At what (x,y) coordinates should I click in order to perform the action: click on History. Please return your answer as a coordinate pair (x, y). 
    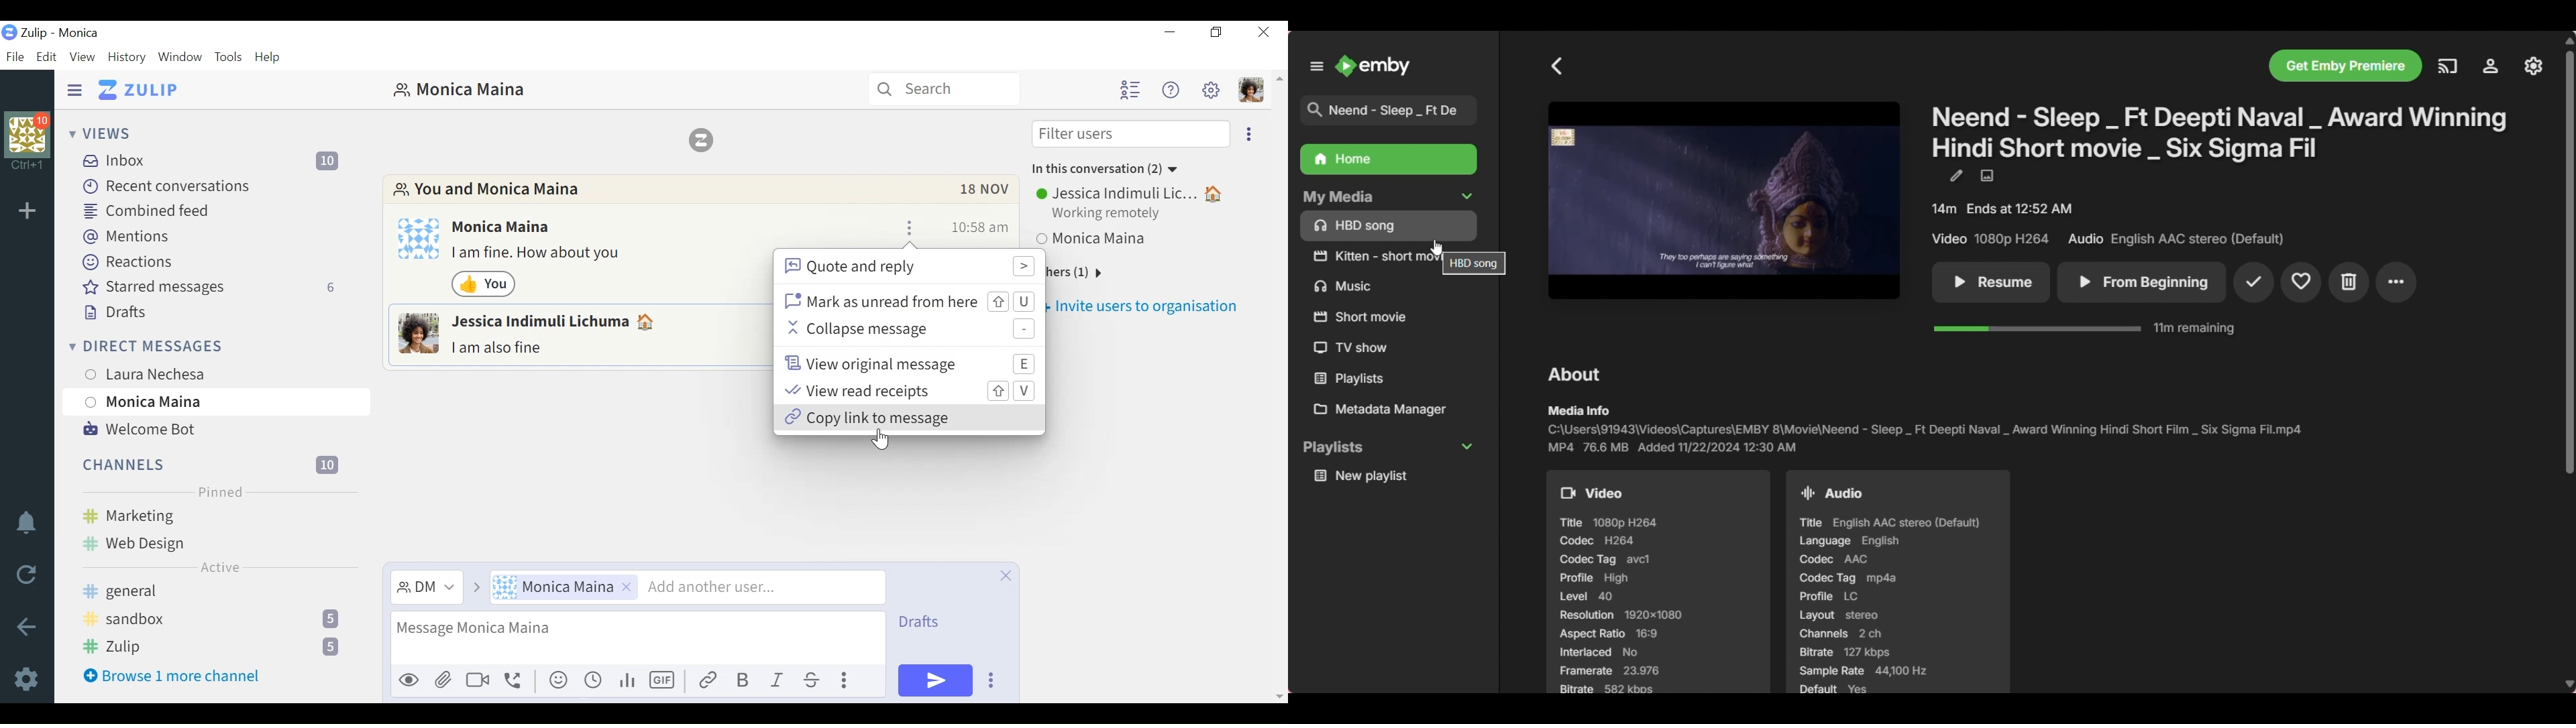
    Looking at the image, I should click on (129, 58).